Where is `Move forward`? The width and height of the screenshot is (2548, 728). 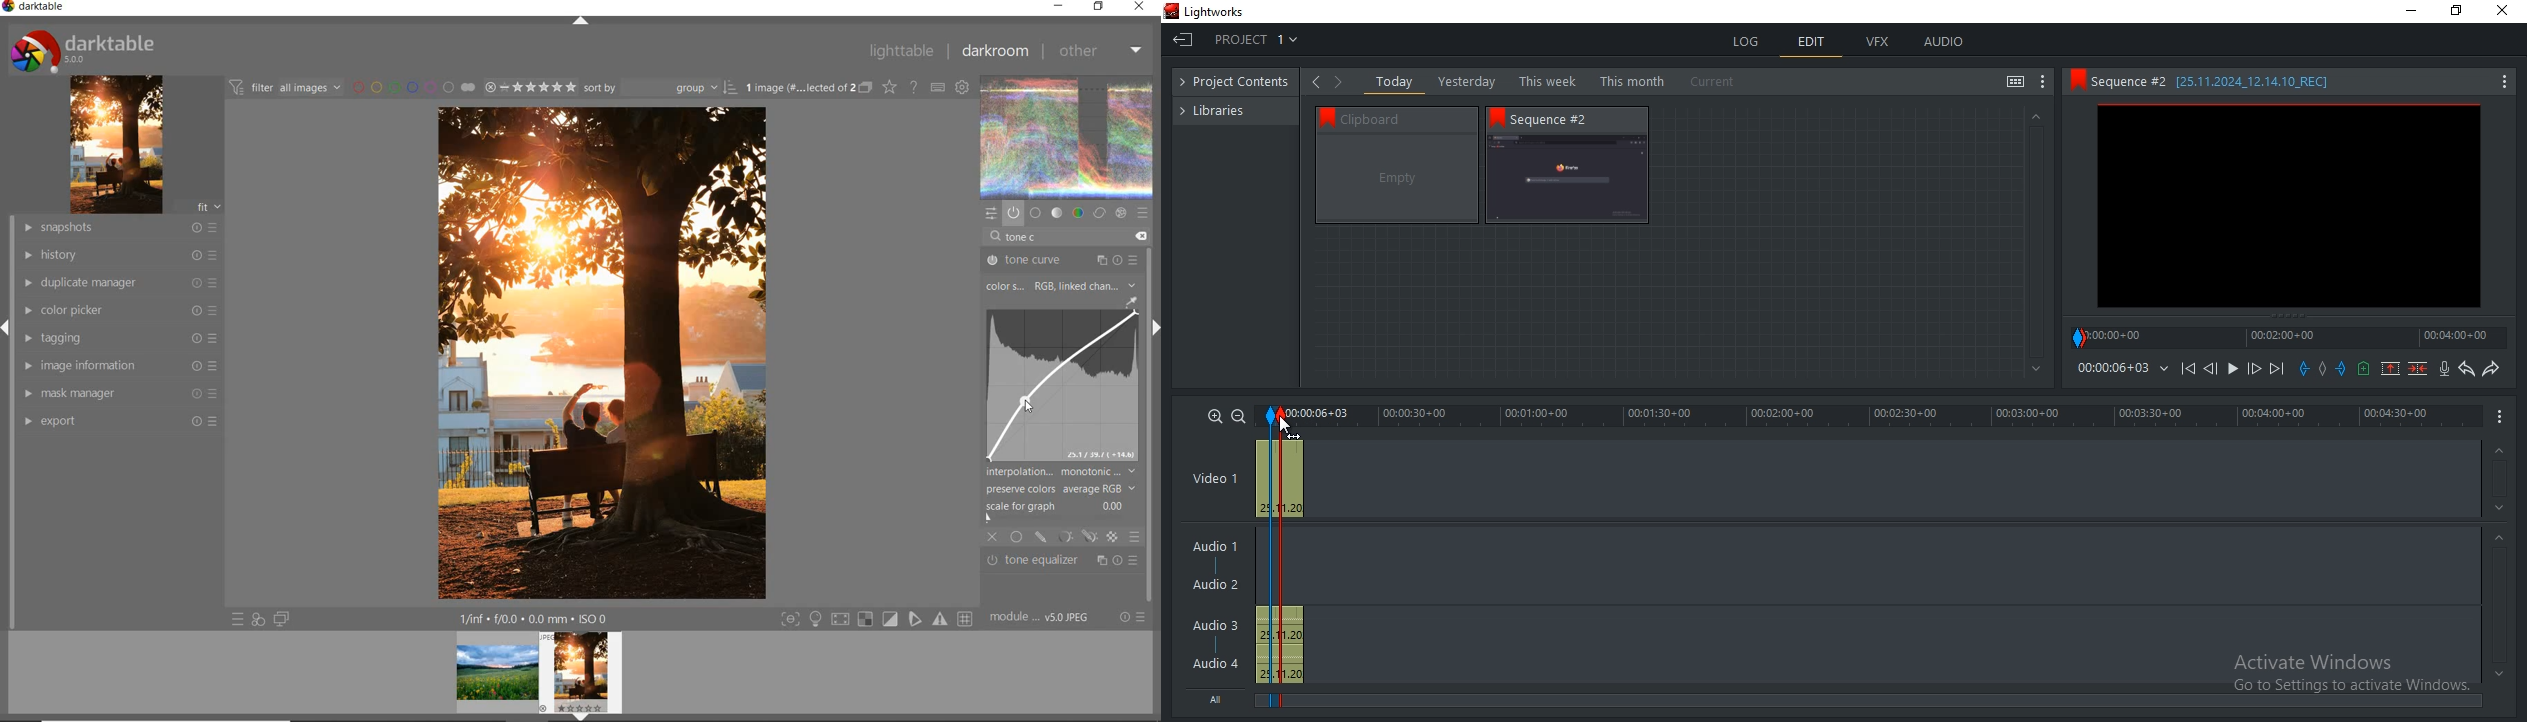
Move forward is located at coordinates (2276, 369).